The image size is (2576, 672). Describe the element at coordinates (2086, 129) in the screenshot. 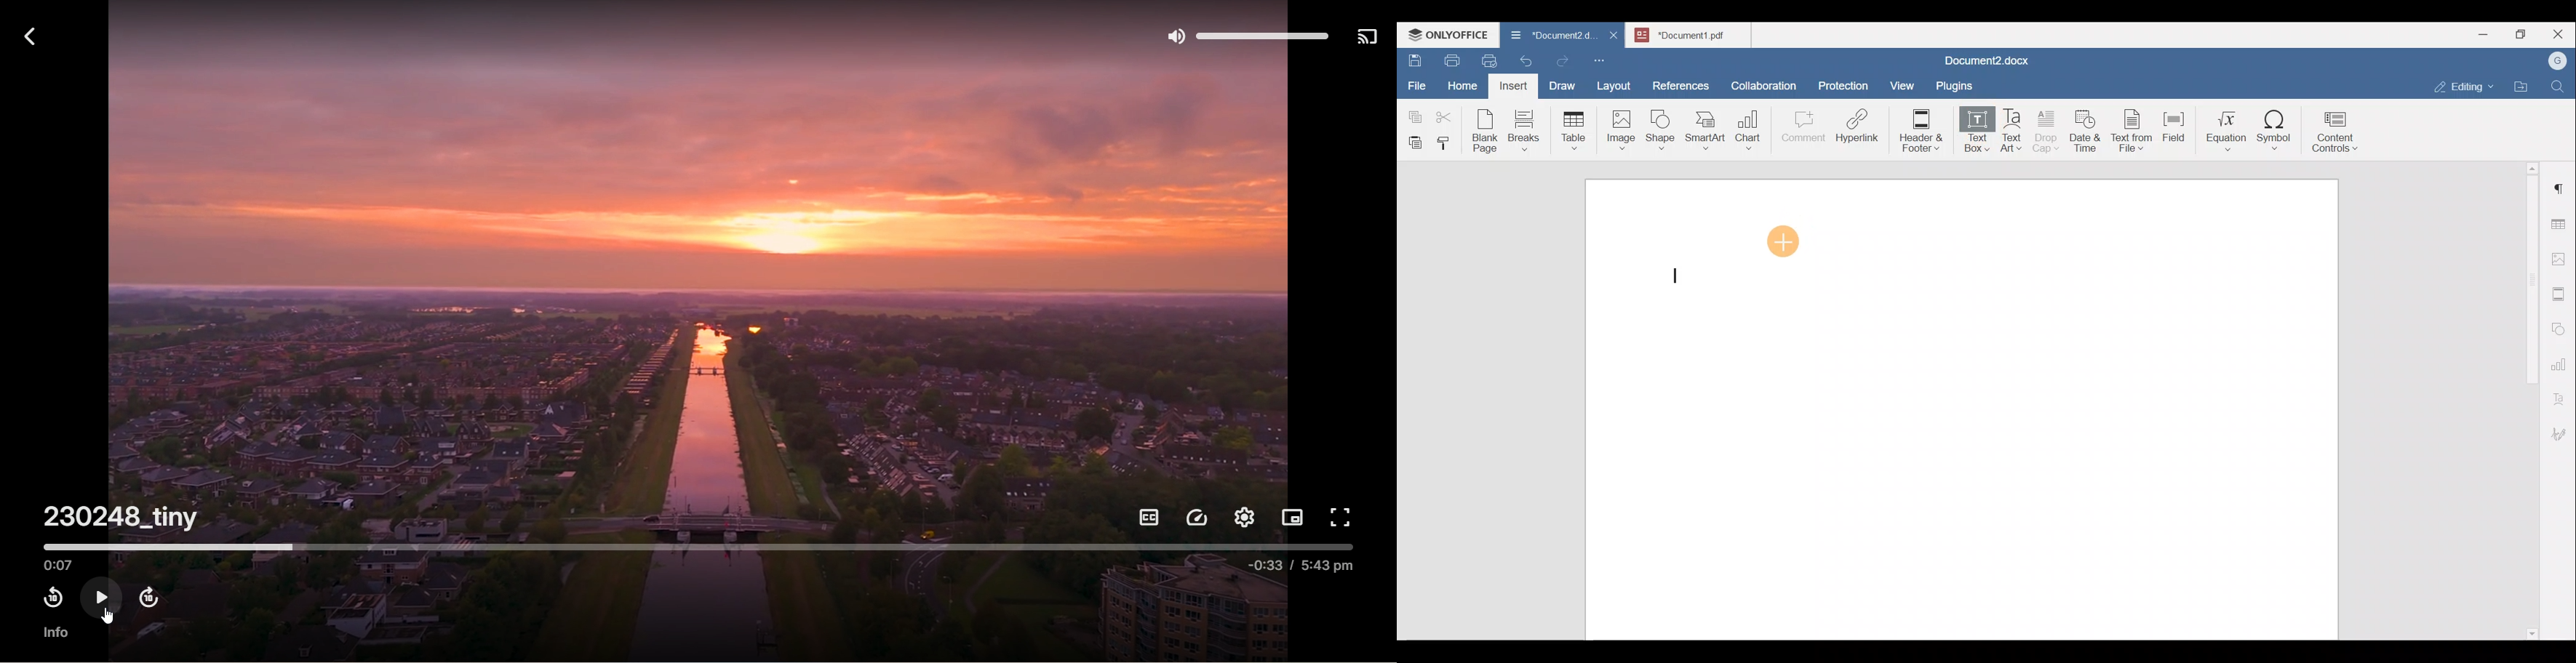

I see `Date & time` at that location.